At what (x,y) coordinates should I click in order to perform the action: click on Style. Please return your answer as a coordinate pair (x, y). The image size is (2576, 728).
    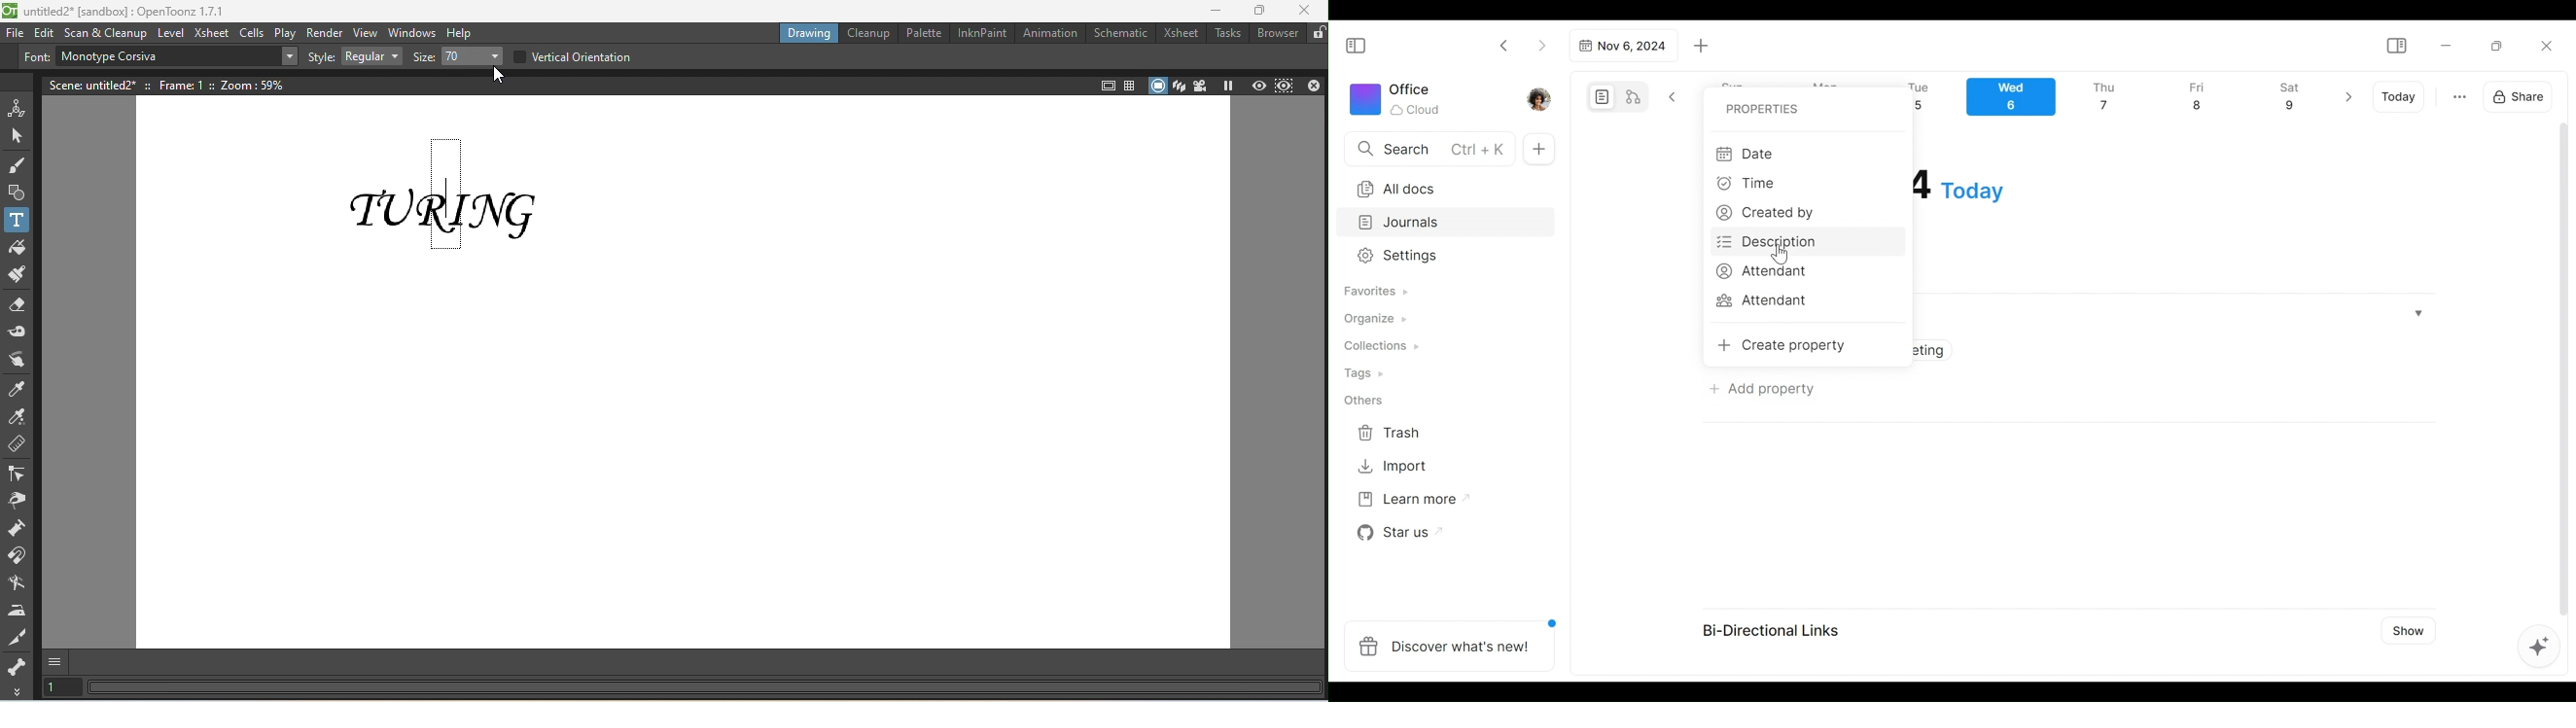
    Looking at the image, I should click on (319, 57).